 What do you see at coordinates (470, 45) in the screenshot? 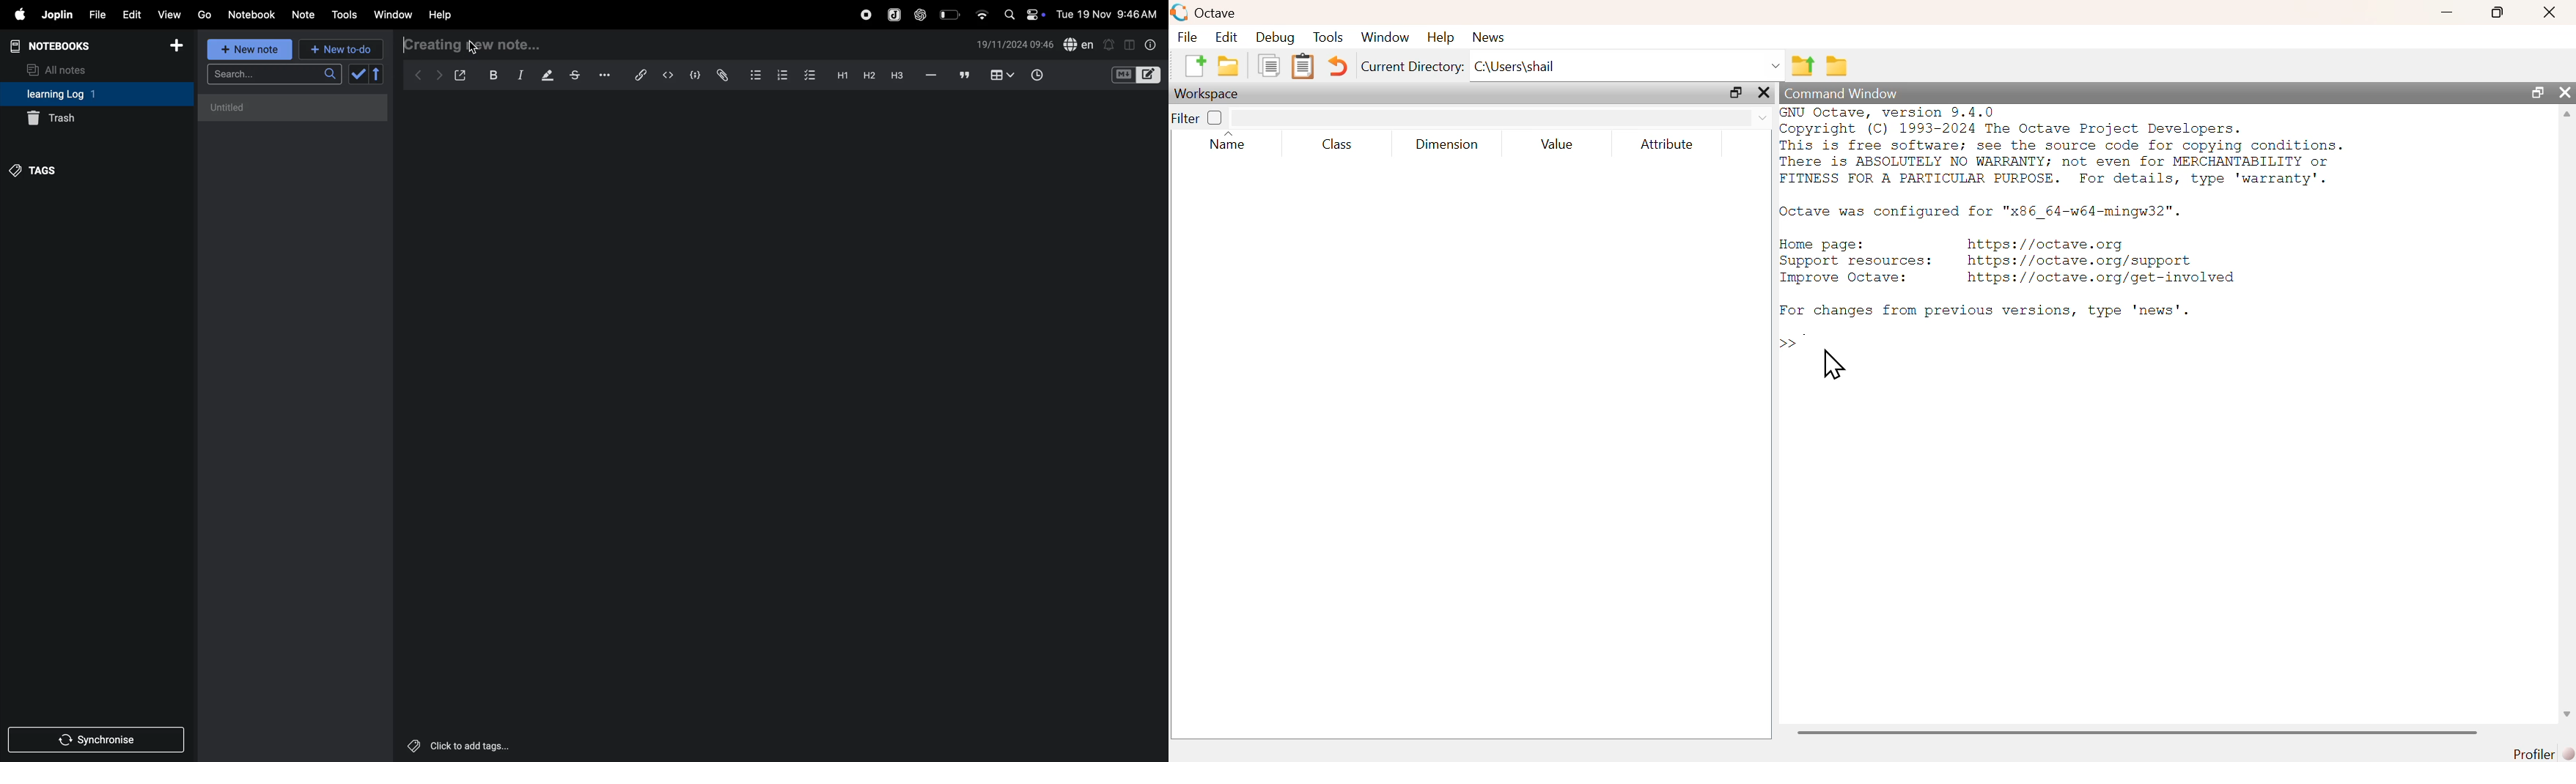
I see `cursor` at bounding box center [470, 45].